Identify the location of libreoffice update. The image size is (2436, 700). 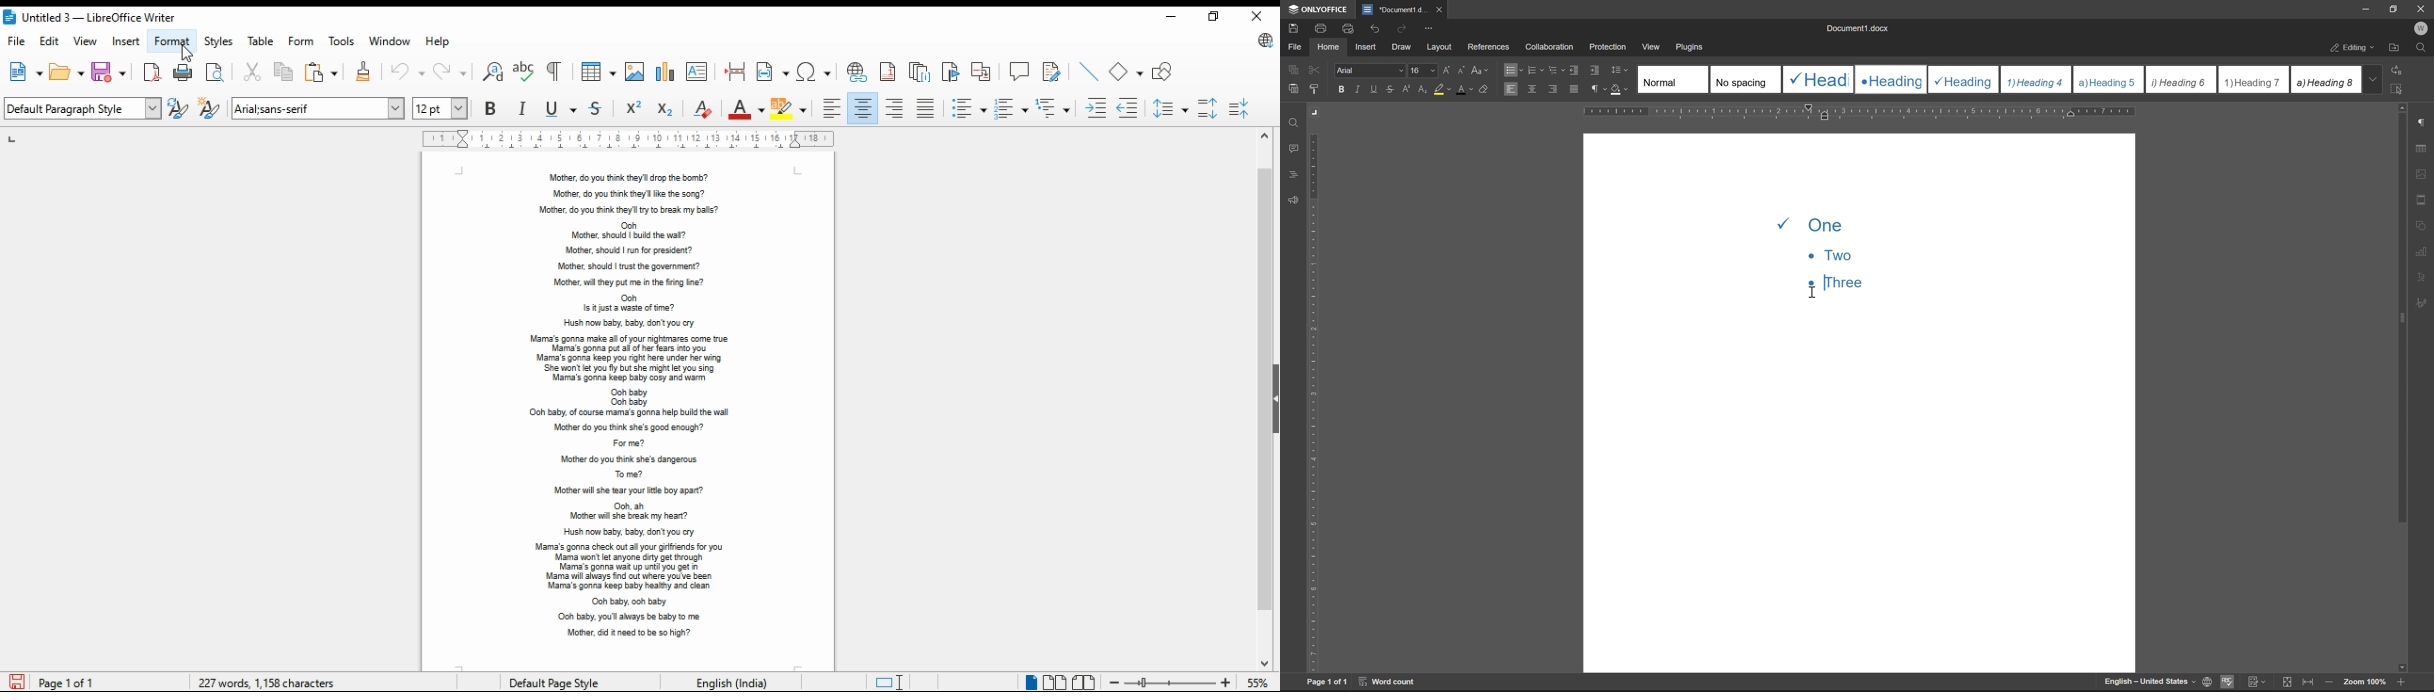
(1262, 41).